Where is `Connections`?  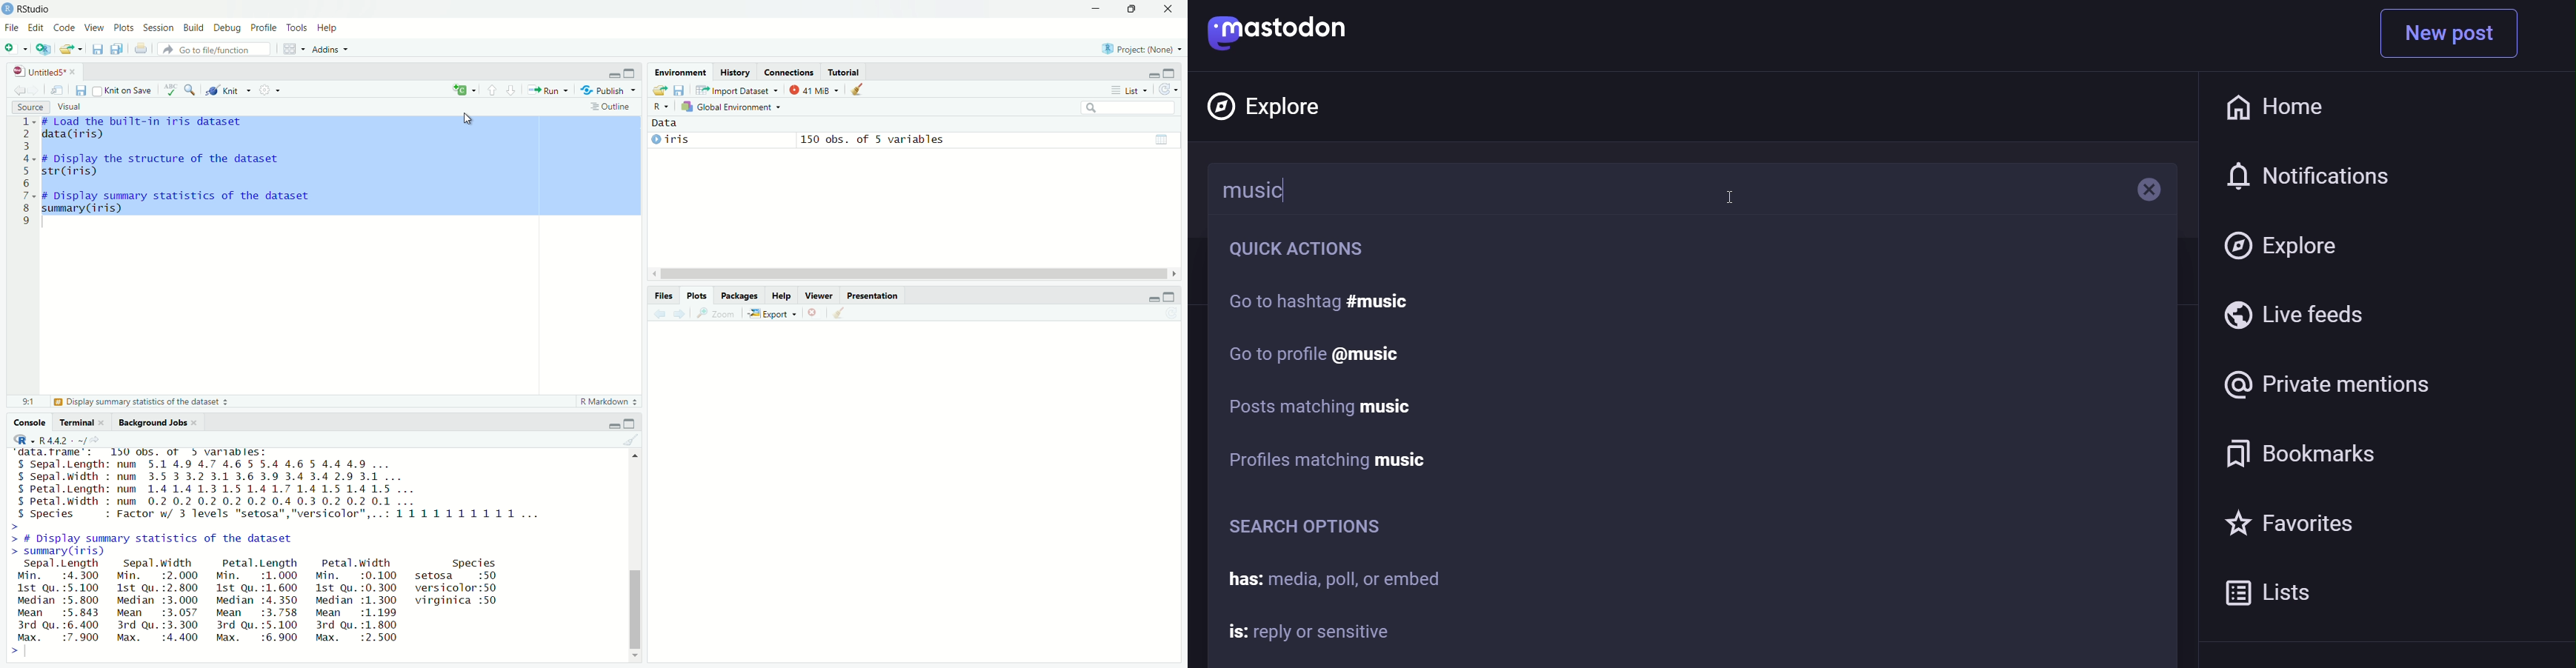 Connections is located at coordinates (789, 71).